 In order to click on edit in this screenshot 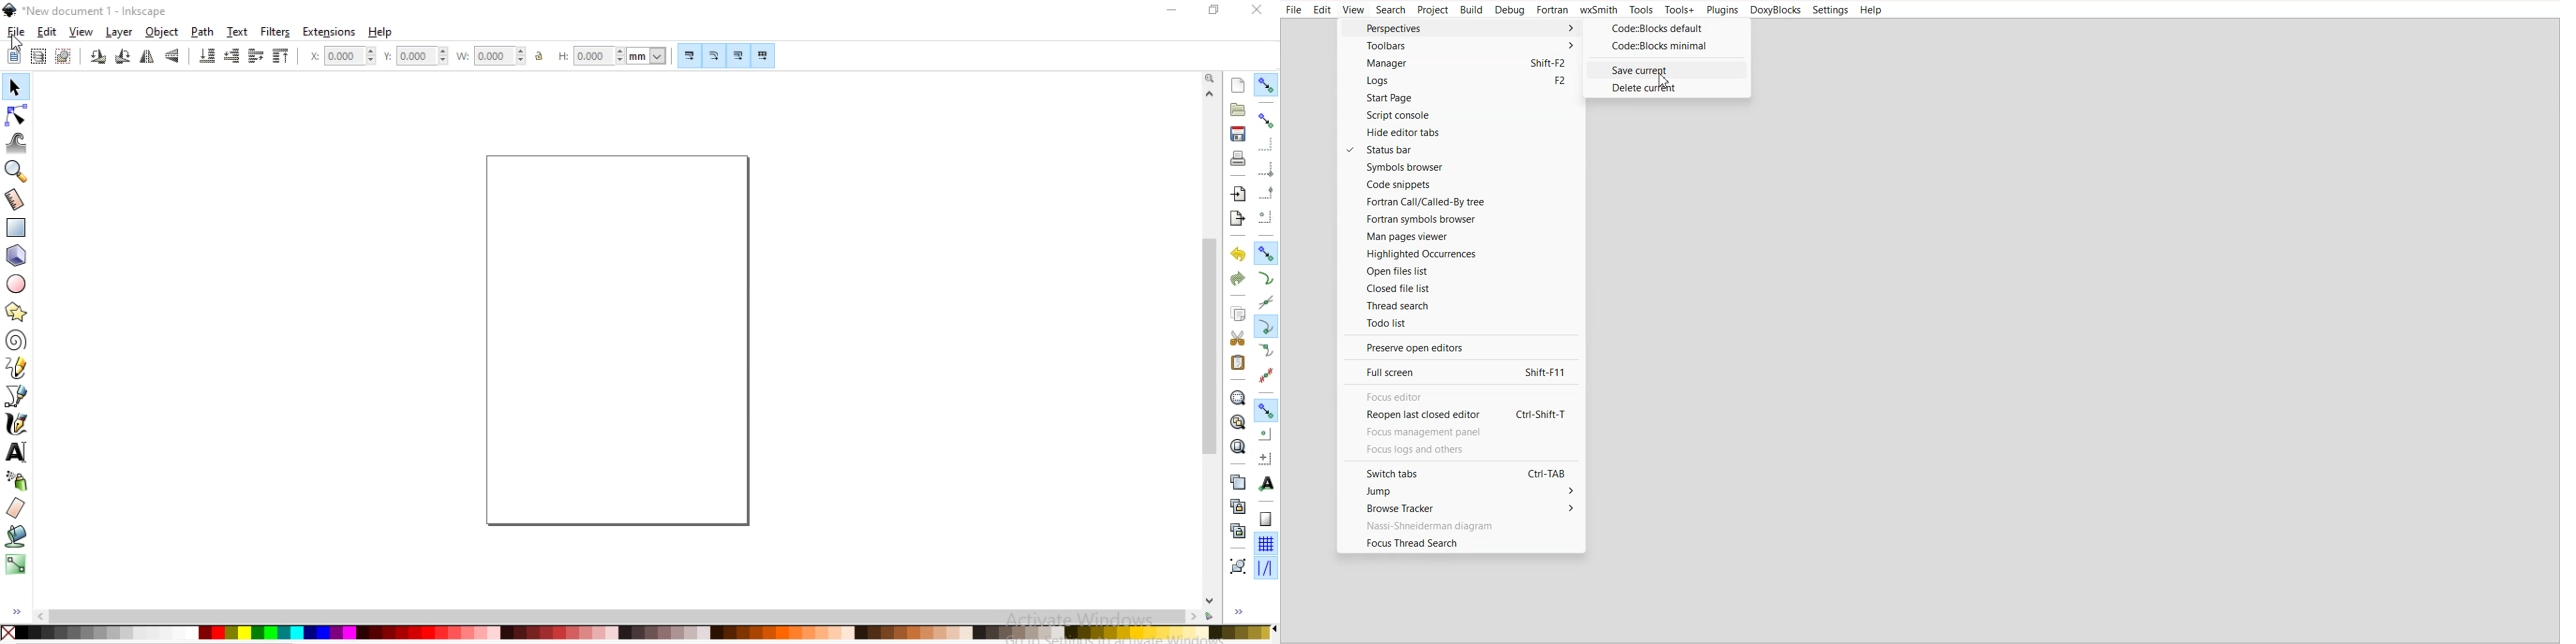, I will do `click(46, 32)`.